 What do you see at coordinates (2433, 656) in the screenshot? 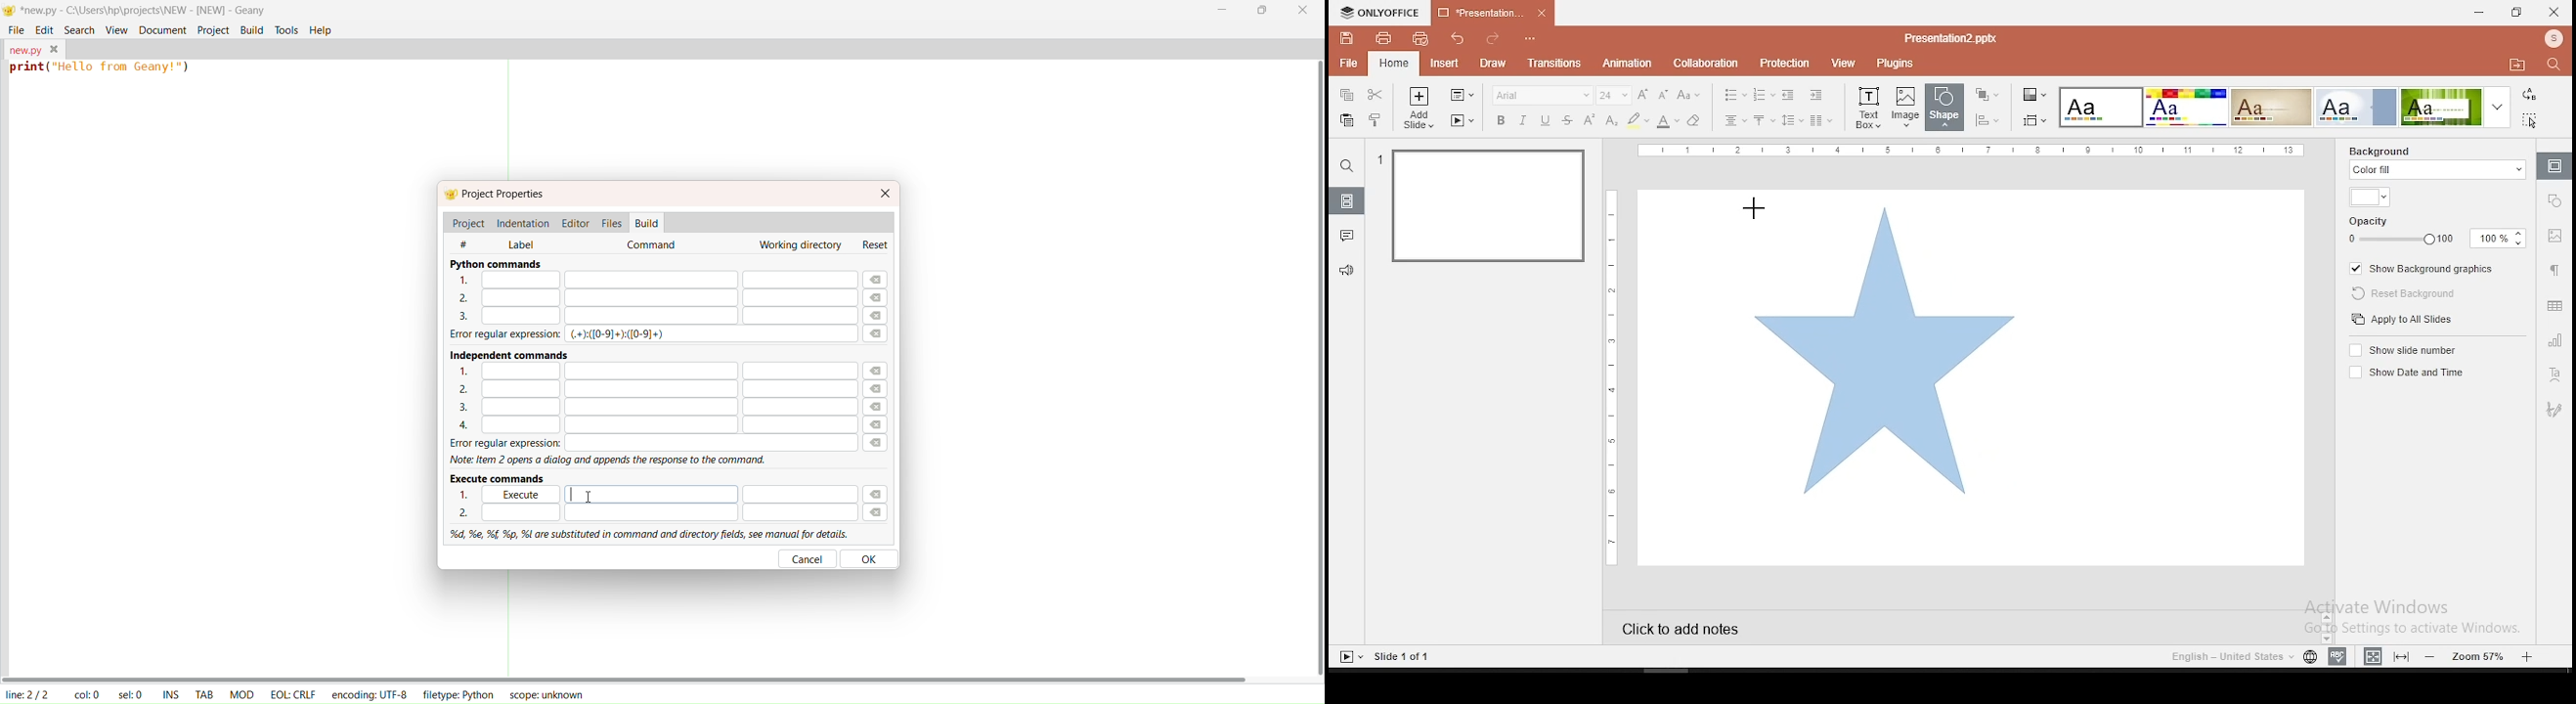
I see `zoom out` at bounding box center [2433, 656].